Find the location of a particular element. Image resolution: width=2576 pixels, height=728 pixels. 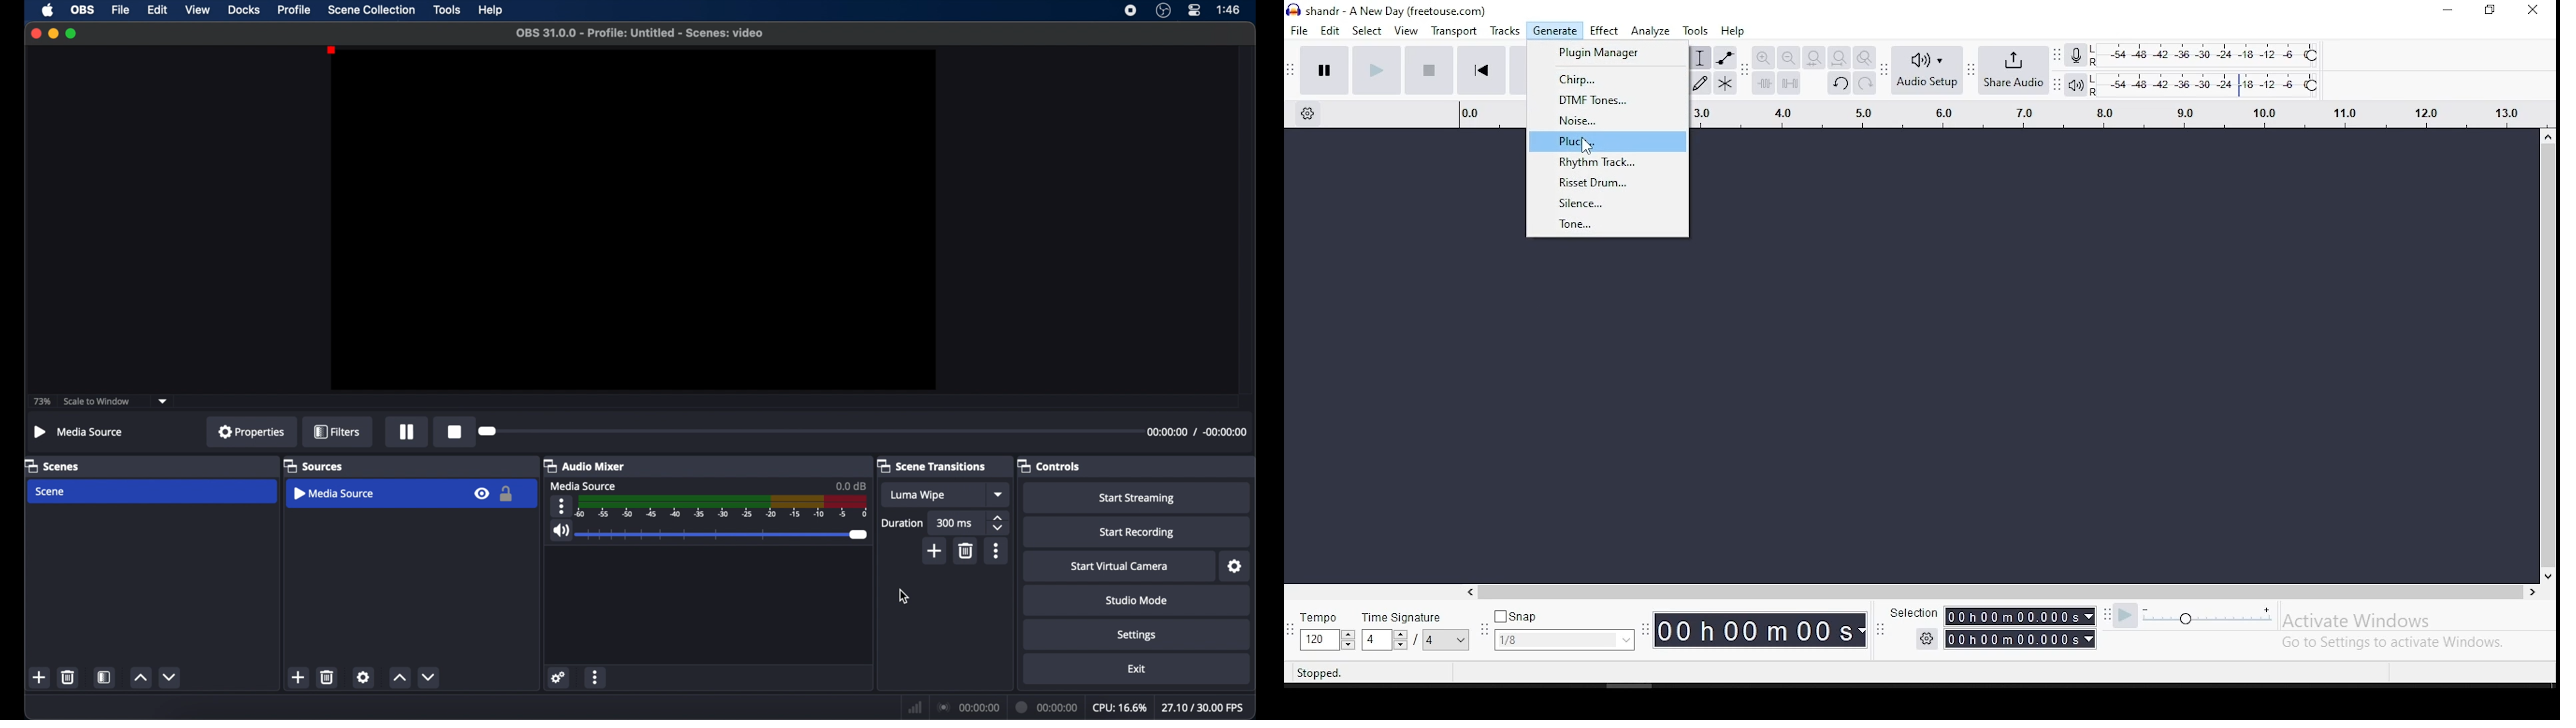

time signature is located at coordinates (1415, 627).